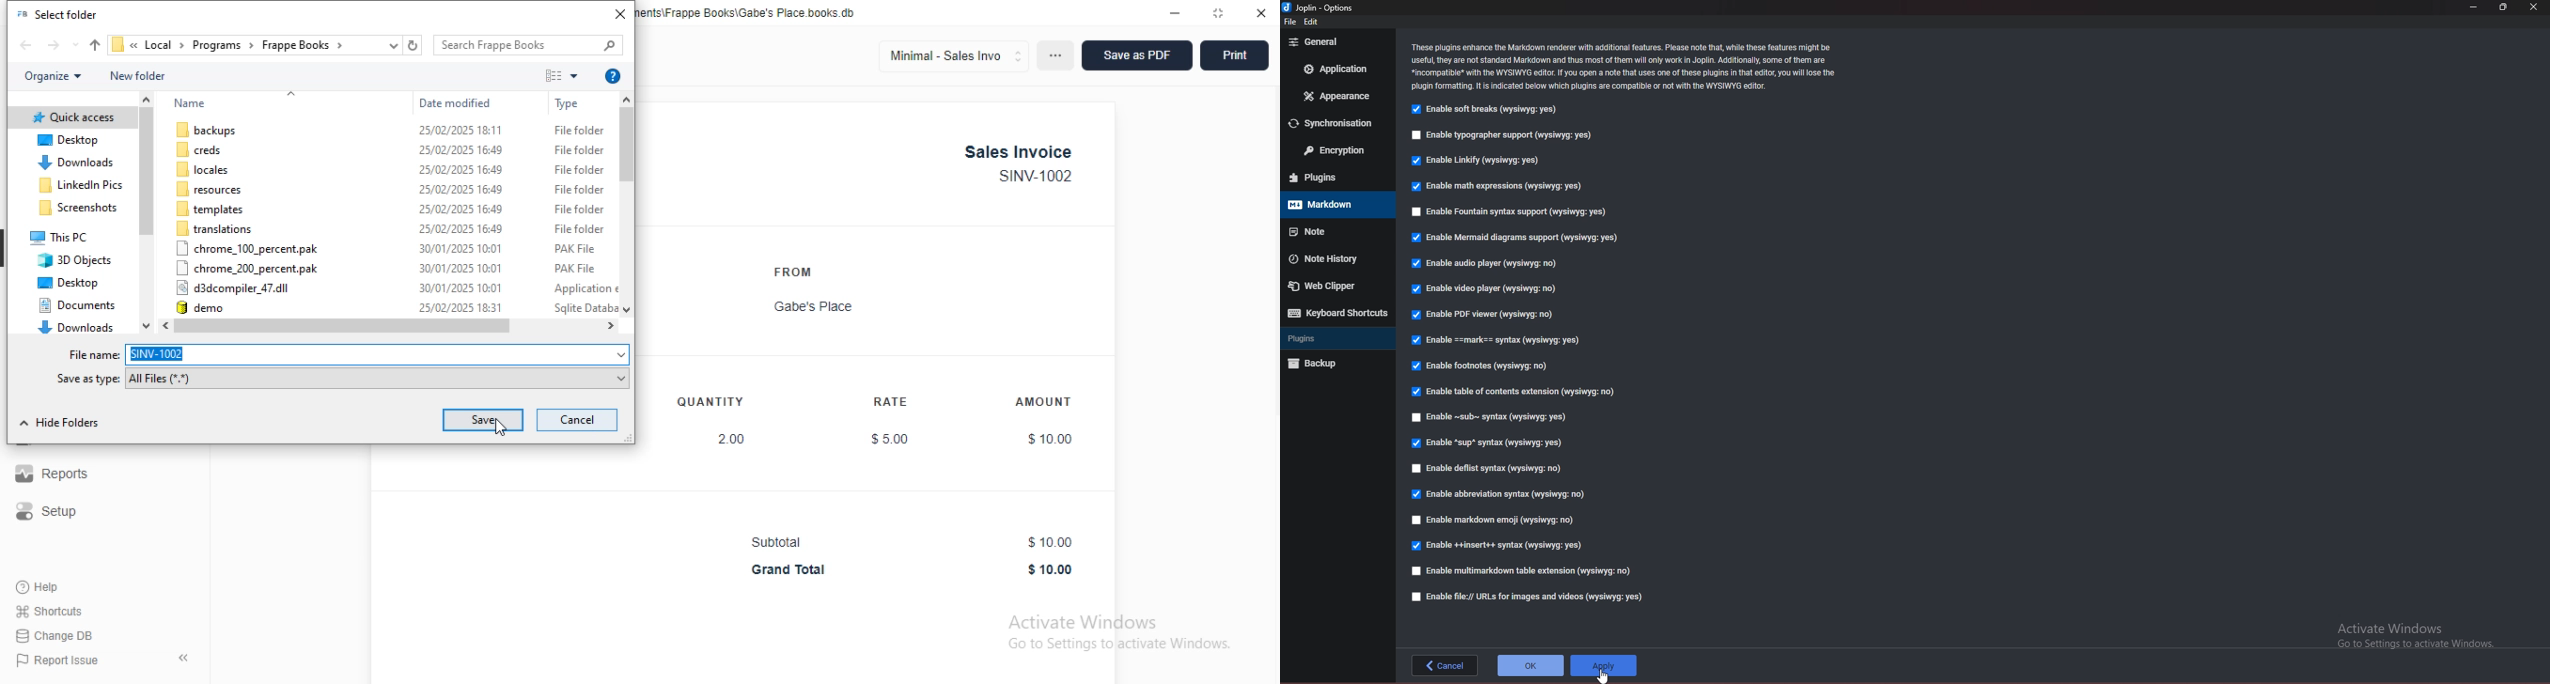 The width and height of the screenshot is (2576, 700). Describe the element at coordinates (1019, 152) in the screenshot. I see `Sales Invoice` at that location.